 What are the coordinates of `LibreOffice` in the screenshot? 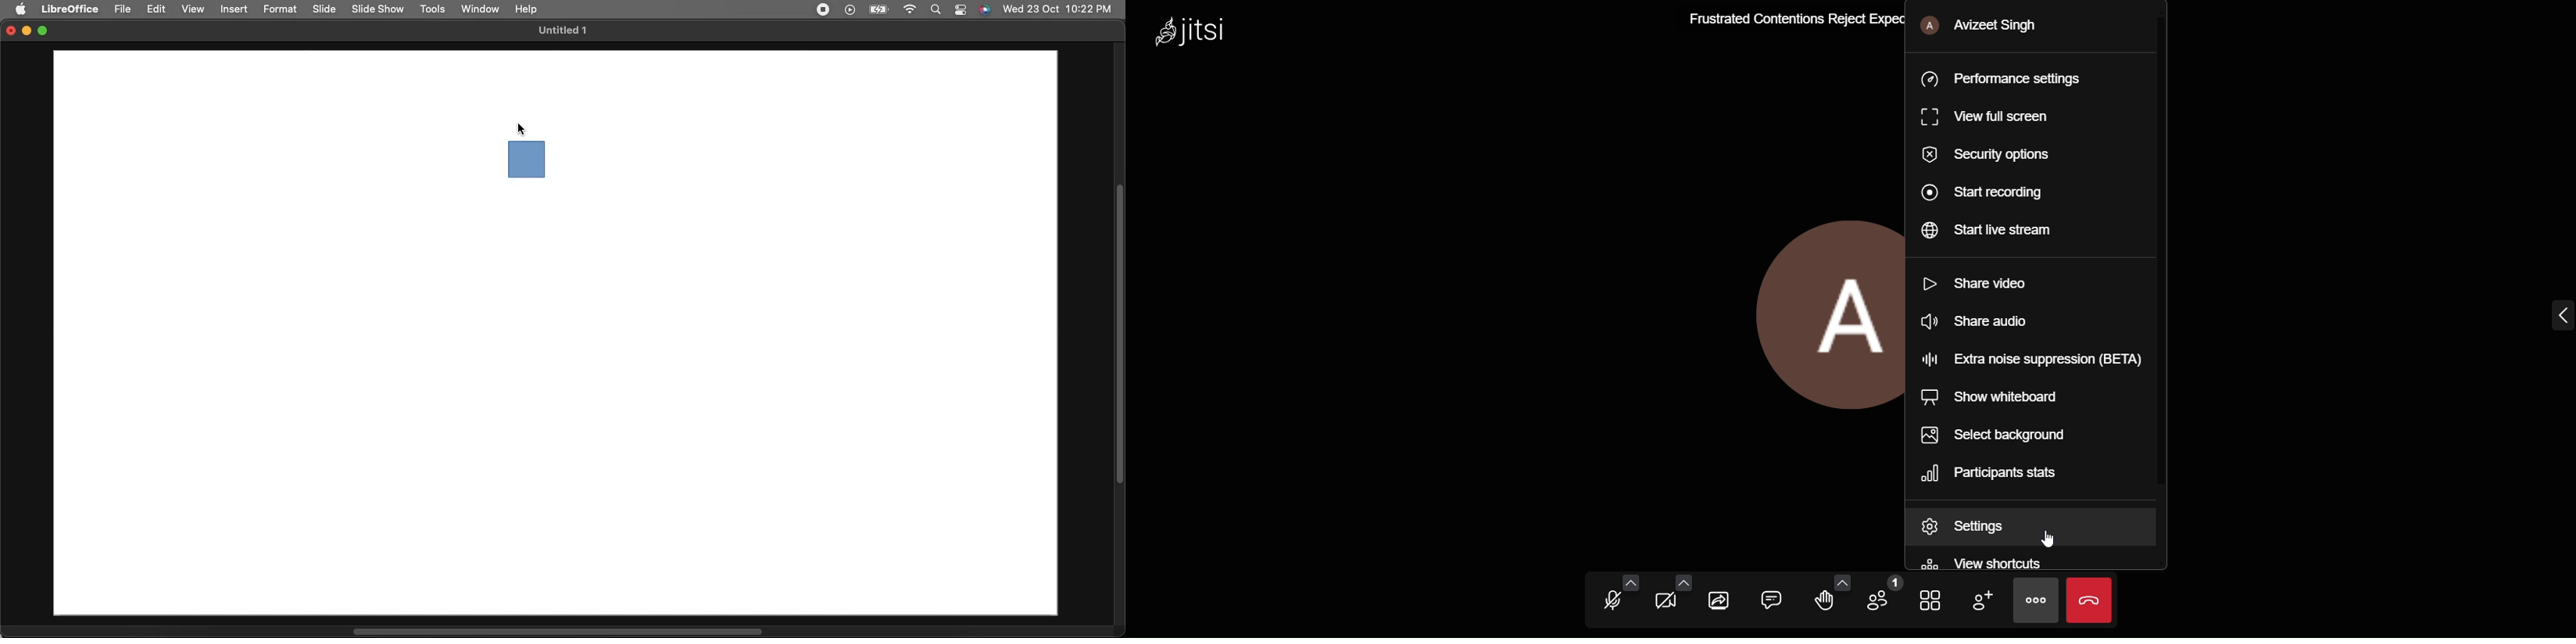 It's located at (70, 7).